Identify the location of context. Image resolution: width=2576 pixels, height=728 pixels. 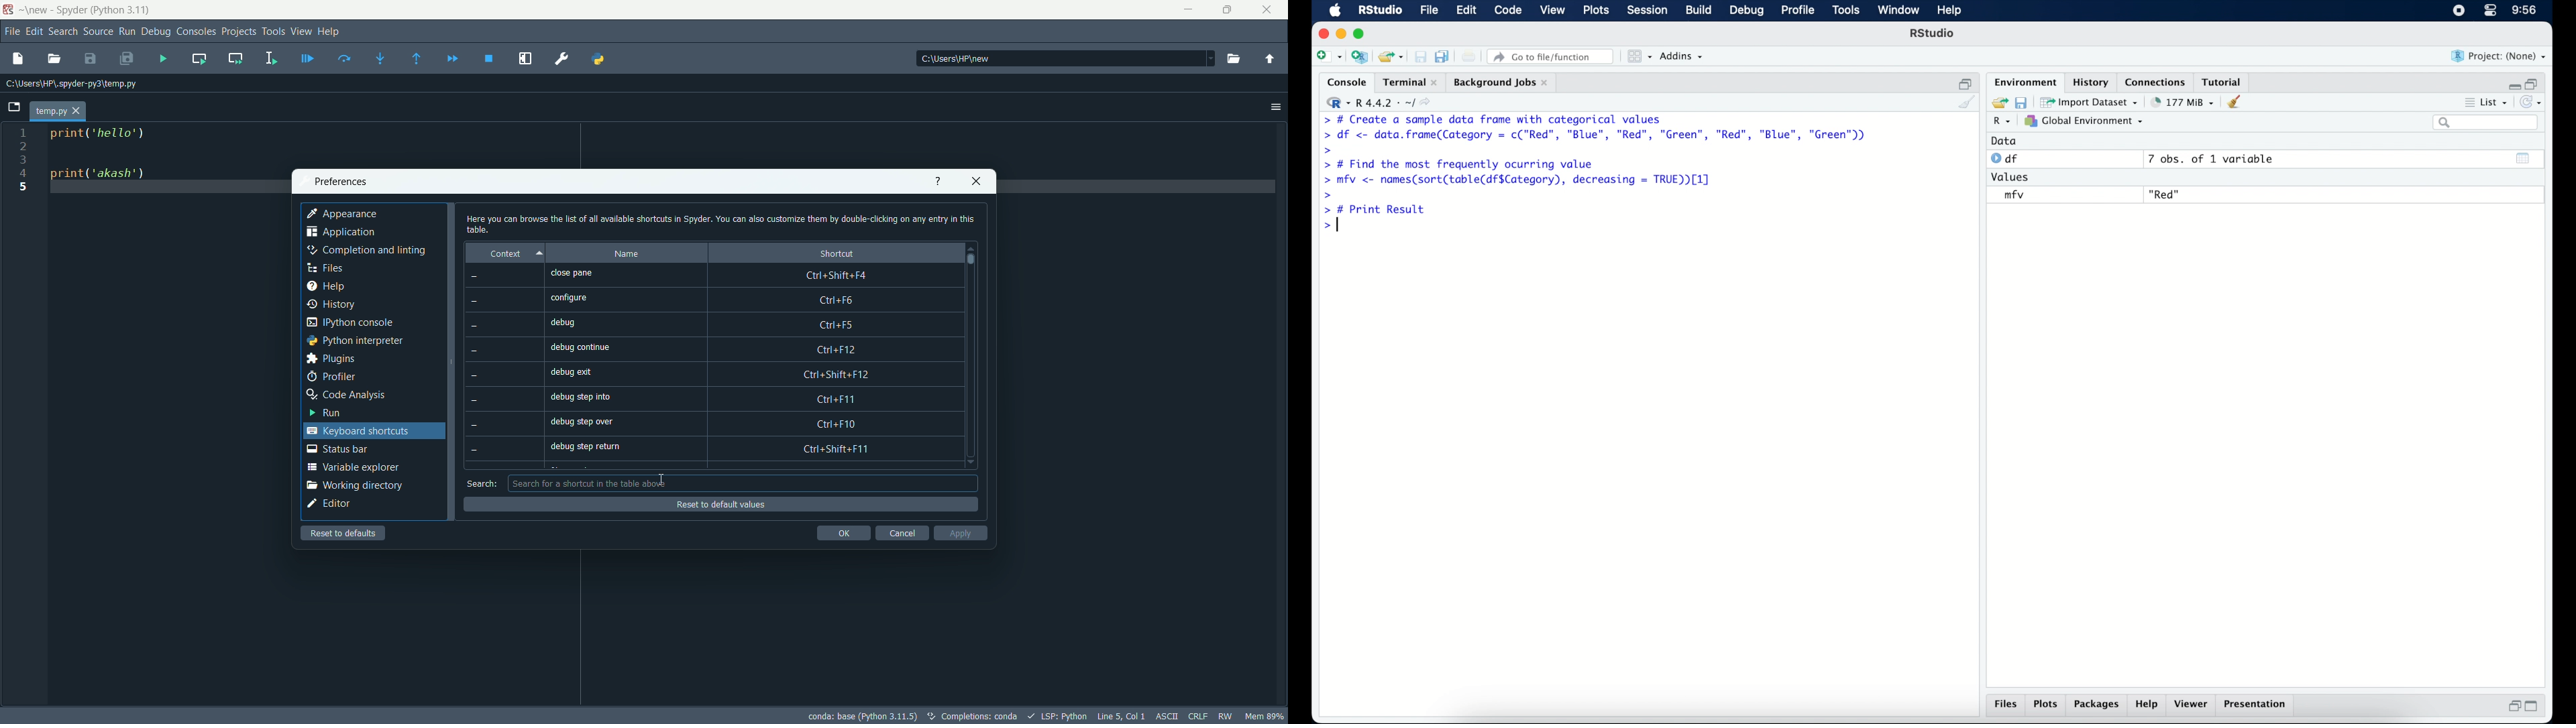
(509, 254).